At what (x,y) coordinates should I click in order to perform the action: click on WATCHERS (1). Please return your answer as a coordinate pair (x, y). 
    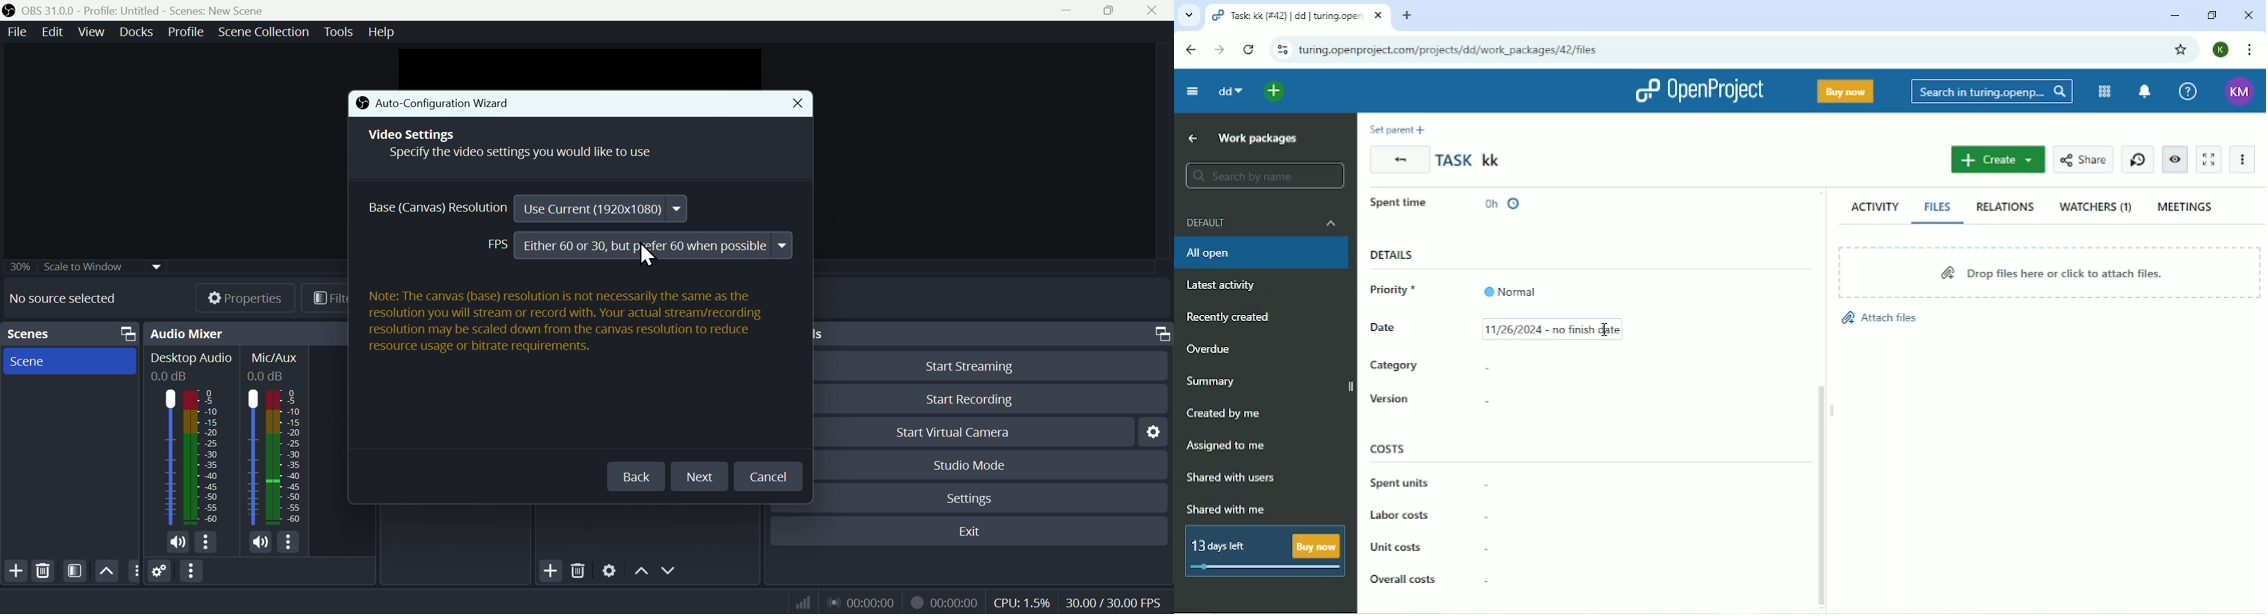
    Looking at the image, I should click on (2095, 208).